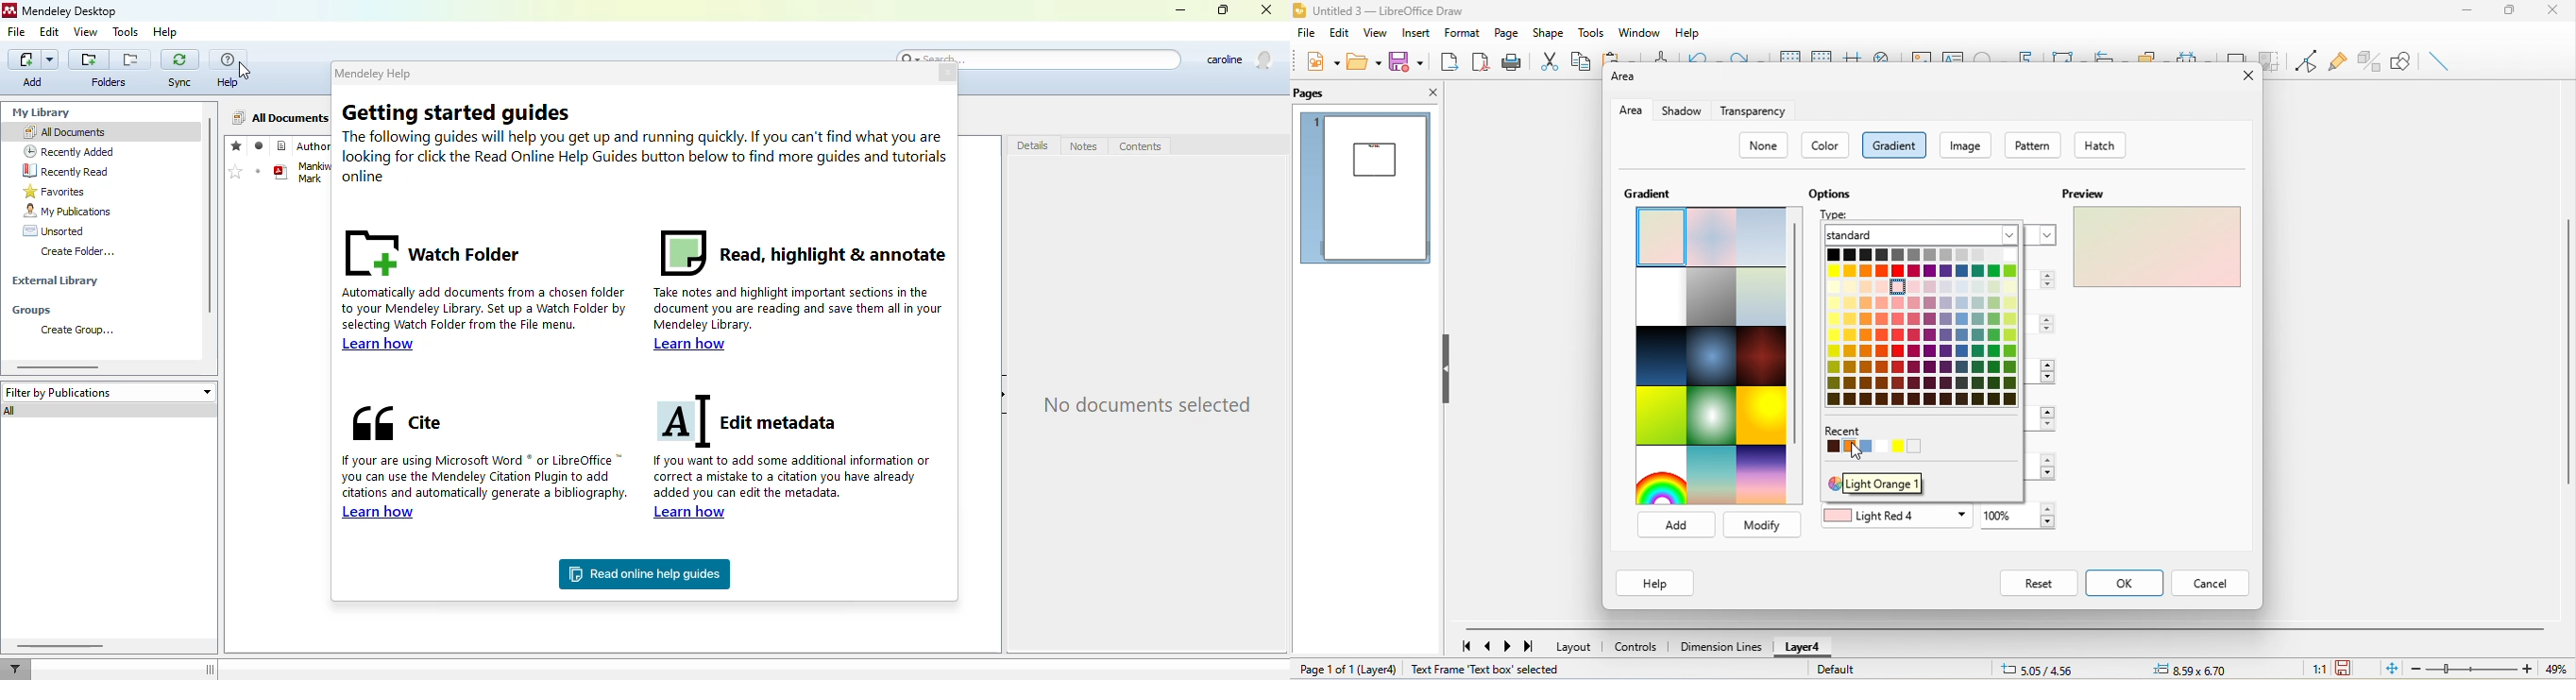 This screenshot has width=2576, height=700. I want to click on export, so click(1450, 61).